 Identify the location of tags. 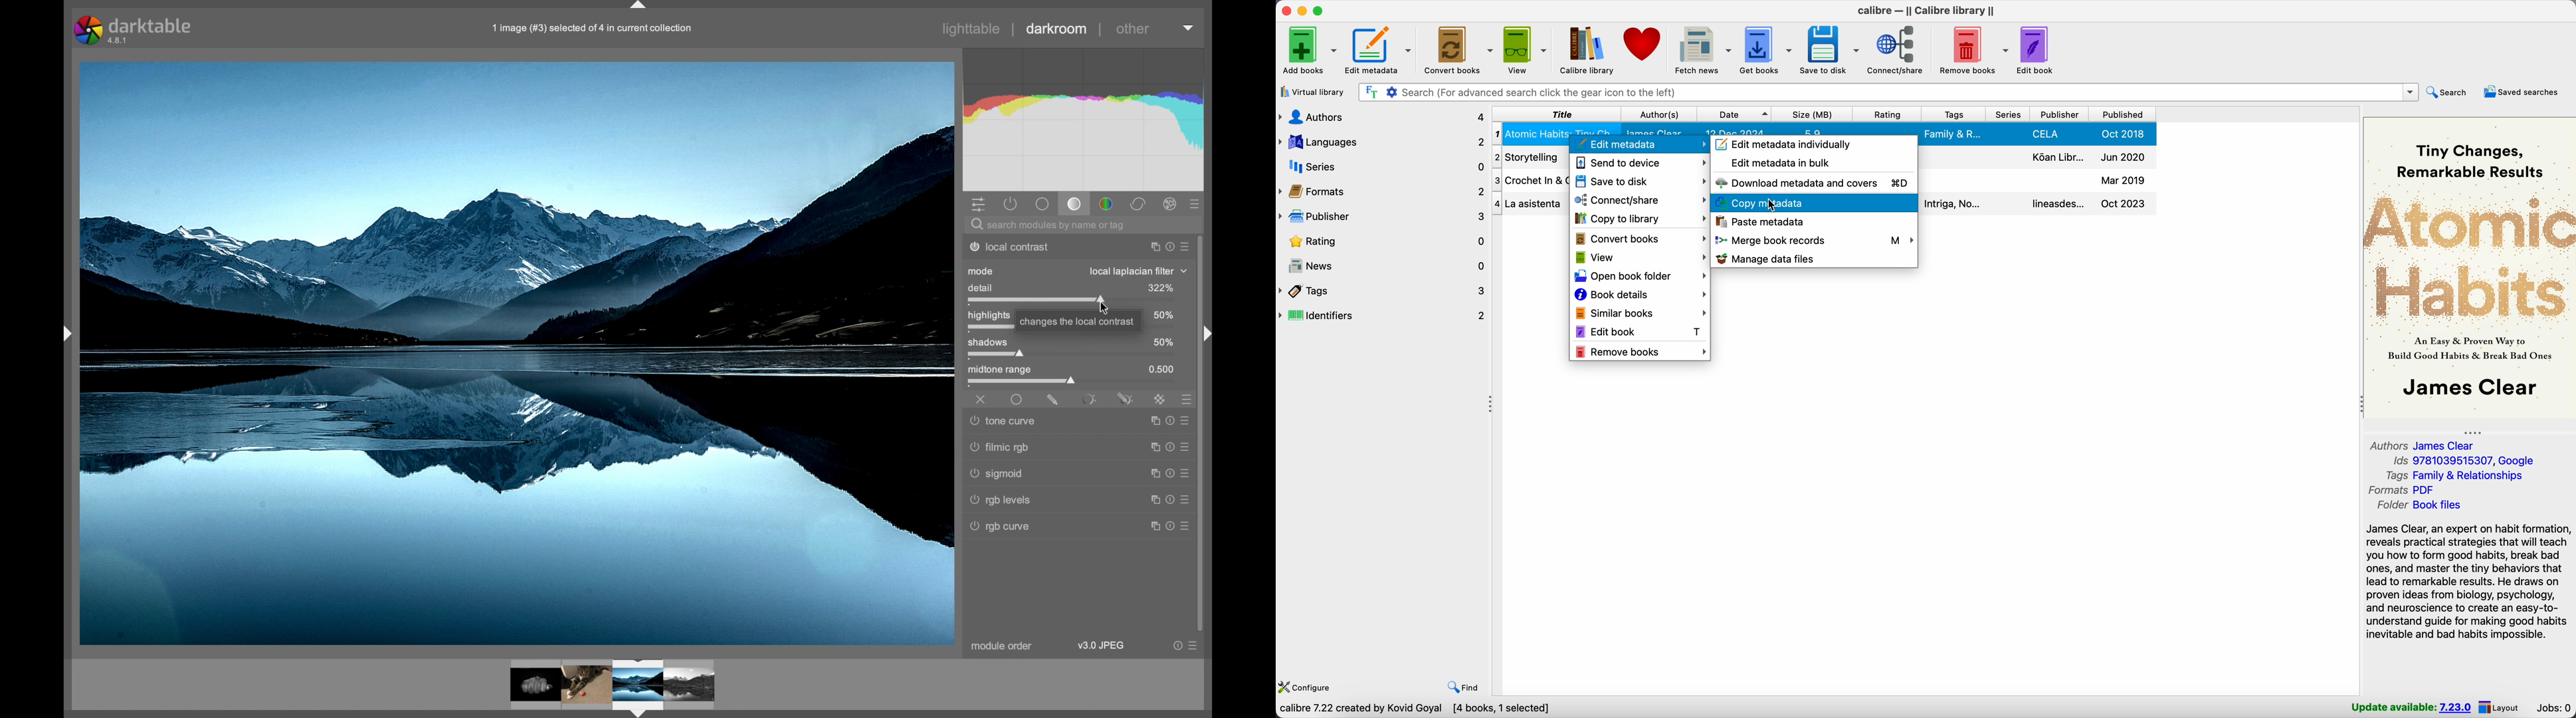
(2454, 476).